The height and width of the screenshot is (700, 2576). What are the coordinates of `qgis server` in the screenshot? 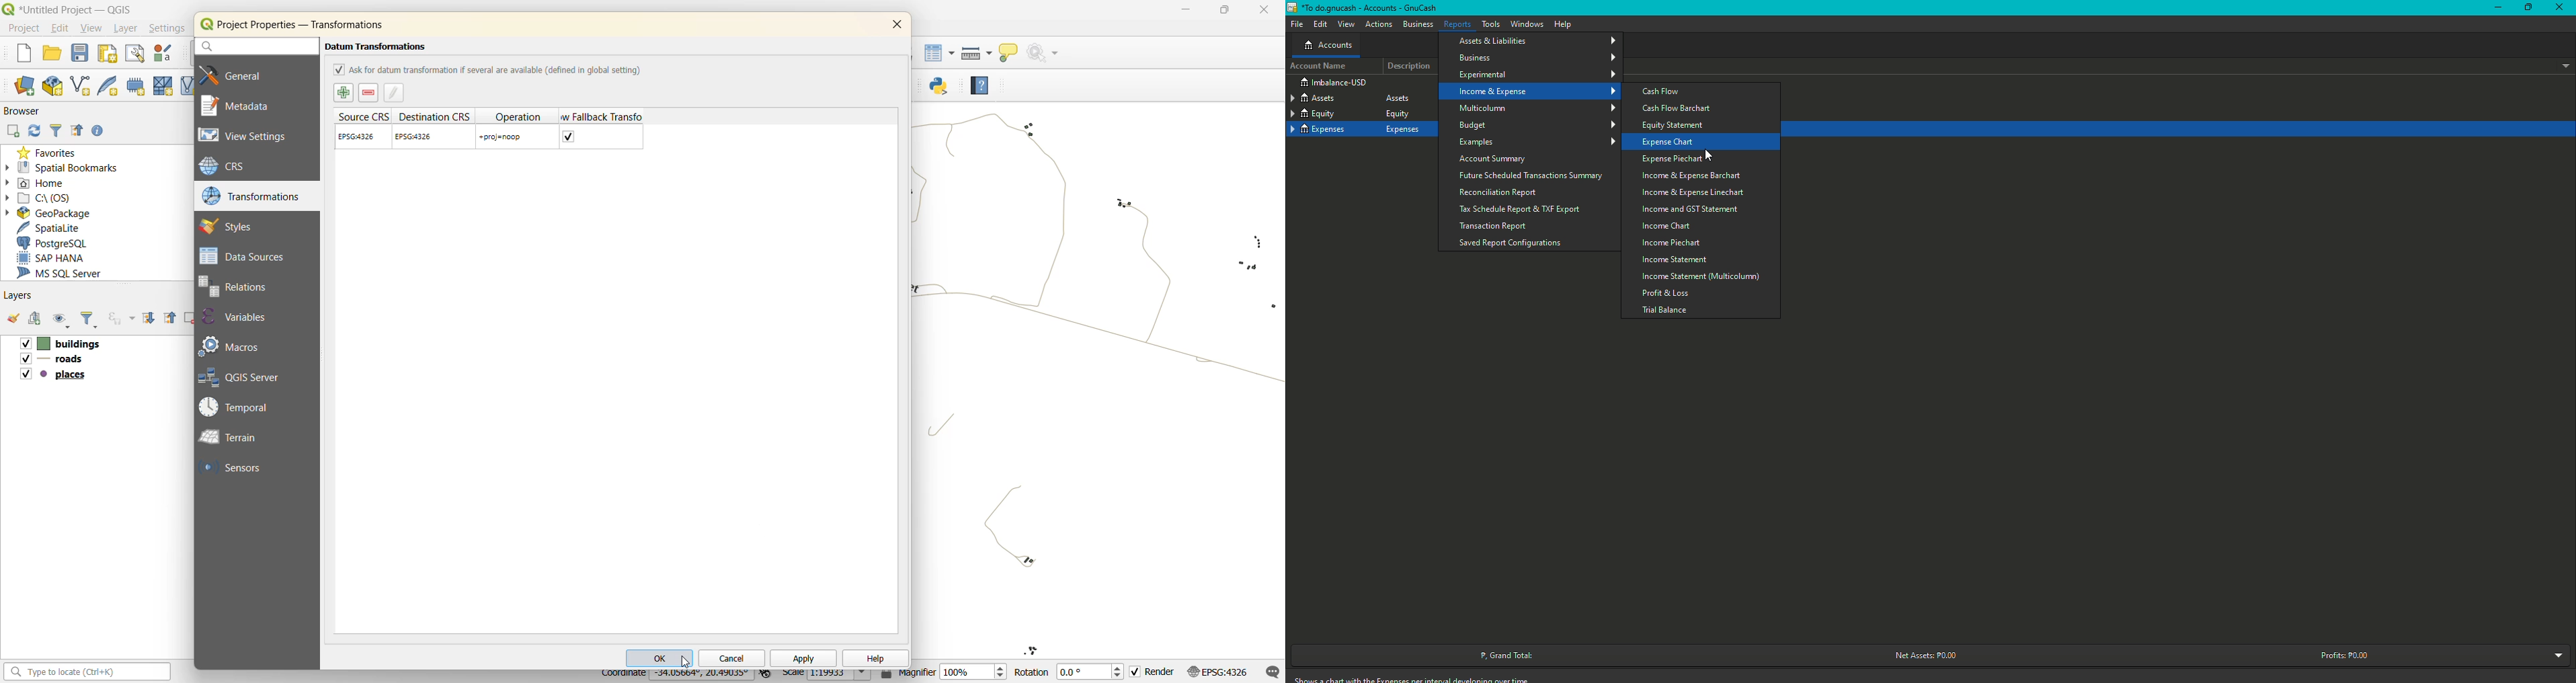 It's located at (250, 376).